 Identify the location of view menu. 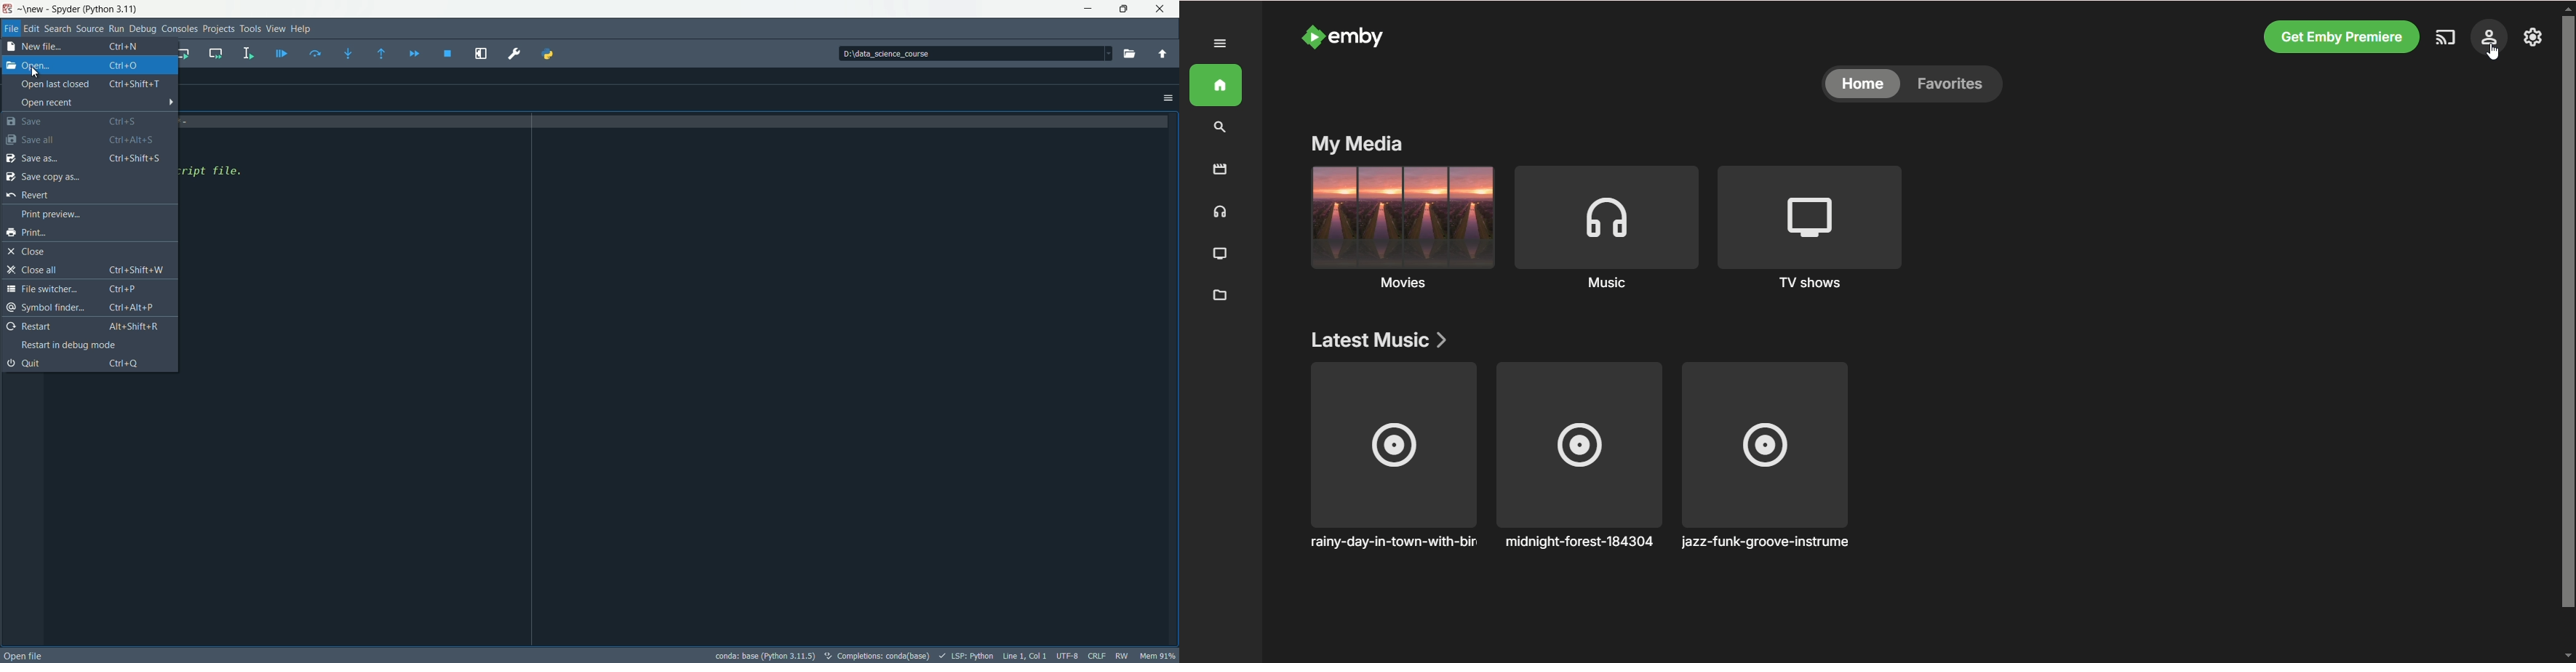
(276, 28).